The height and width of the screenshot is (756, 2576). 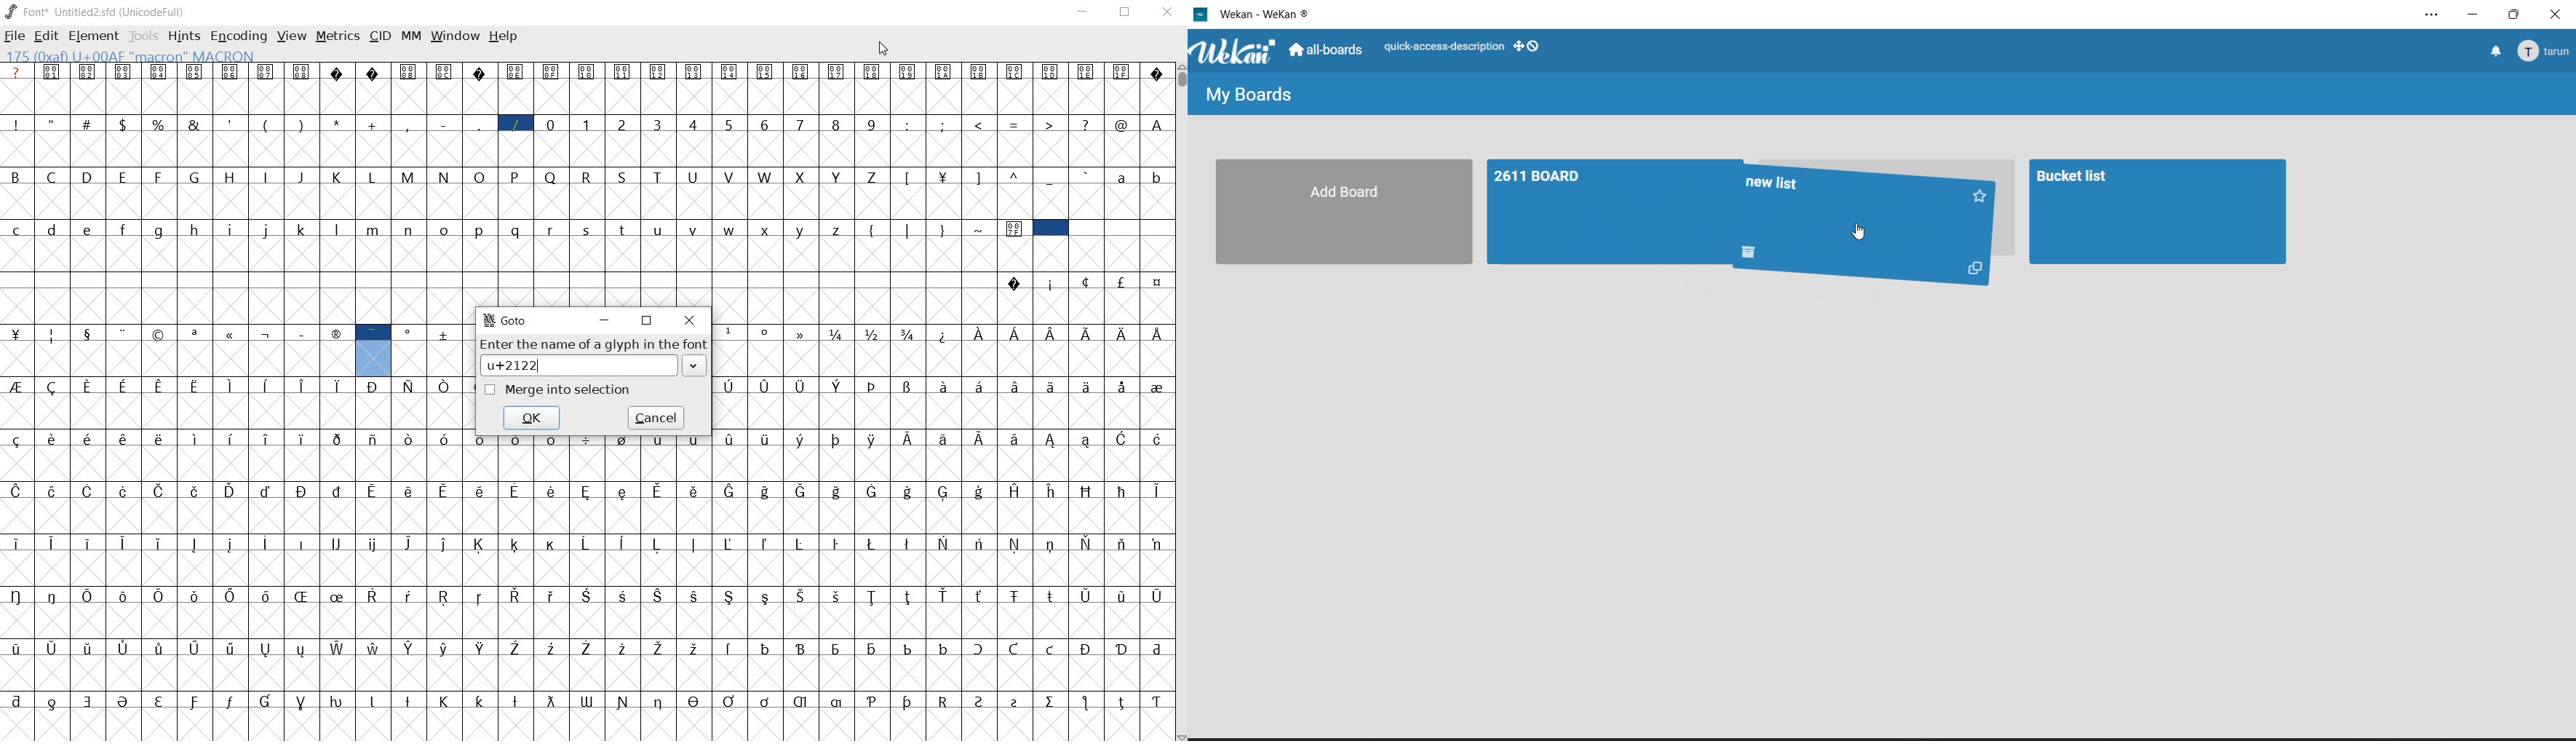 I want to click on accented characters, so click(x=282, y=612).